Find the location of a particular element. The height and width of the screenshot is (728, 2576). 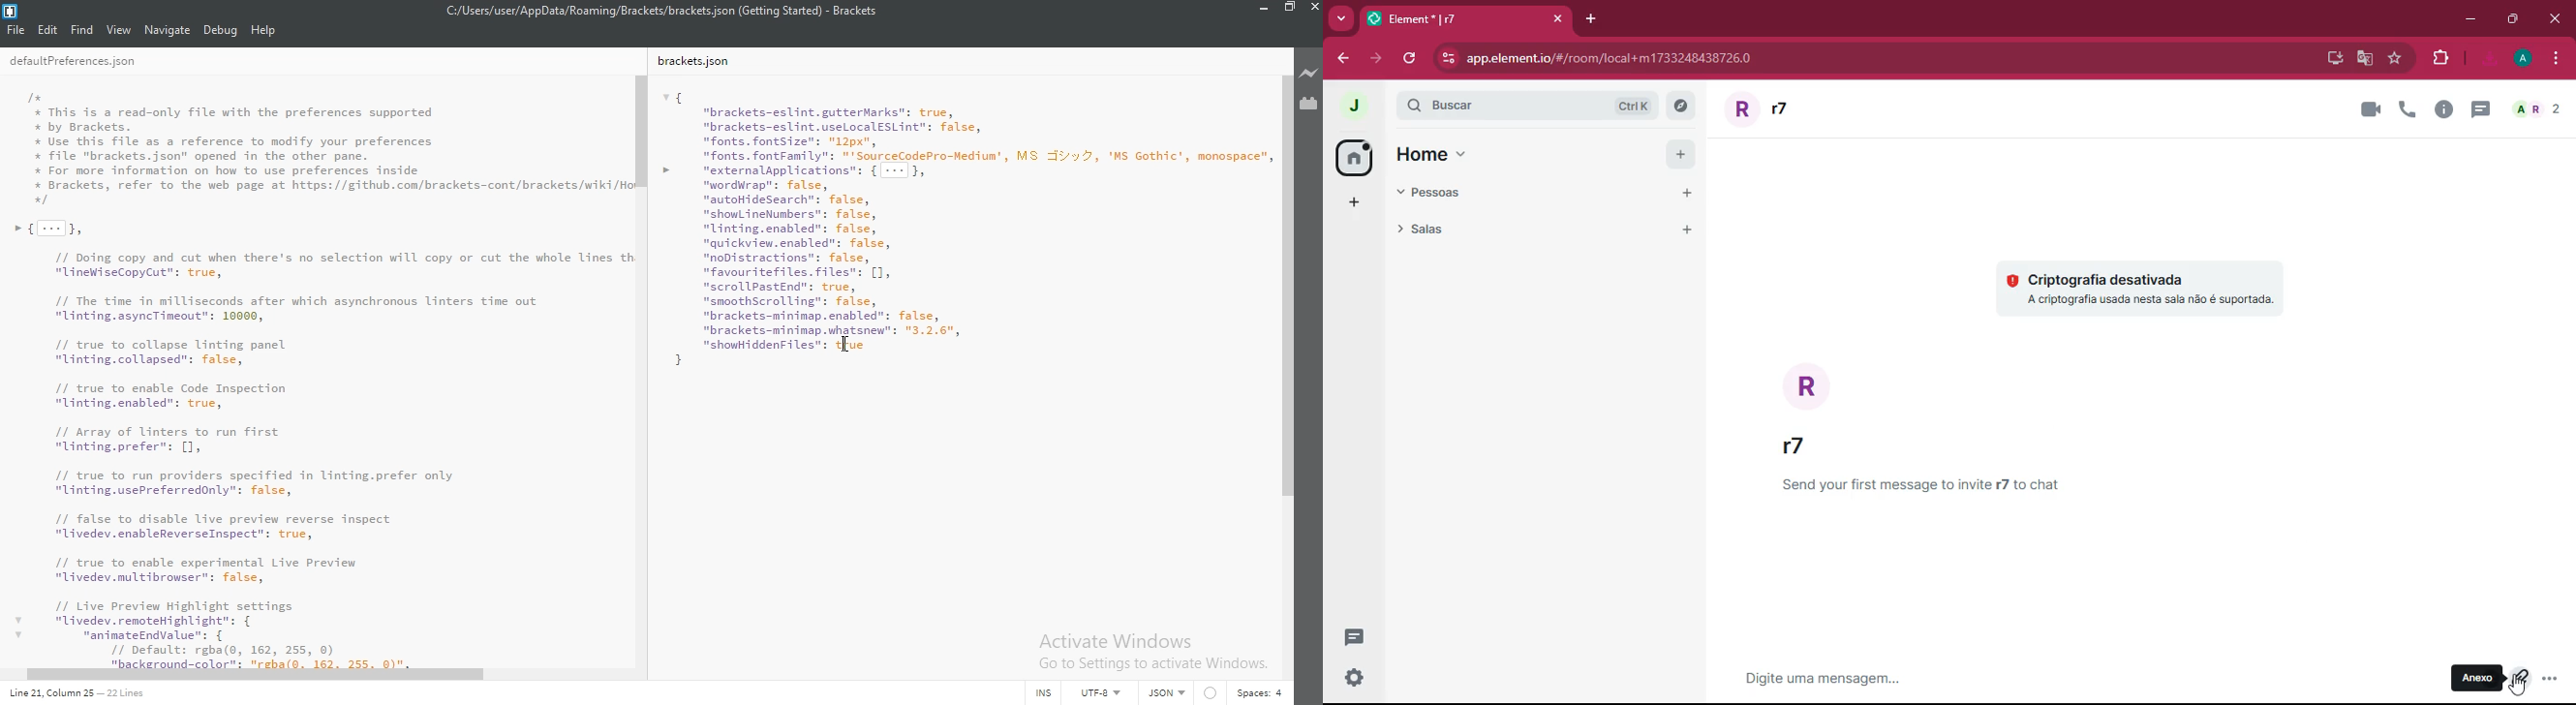

scroll bar is located at coordinates (258, 677).